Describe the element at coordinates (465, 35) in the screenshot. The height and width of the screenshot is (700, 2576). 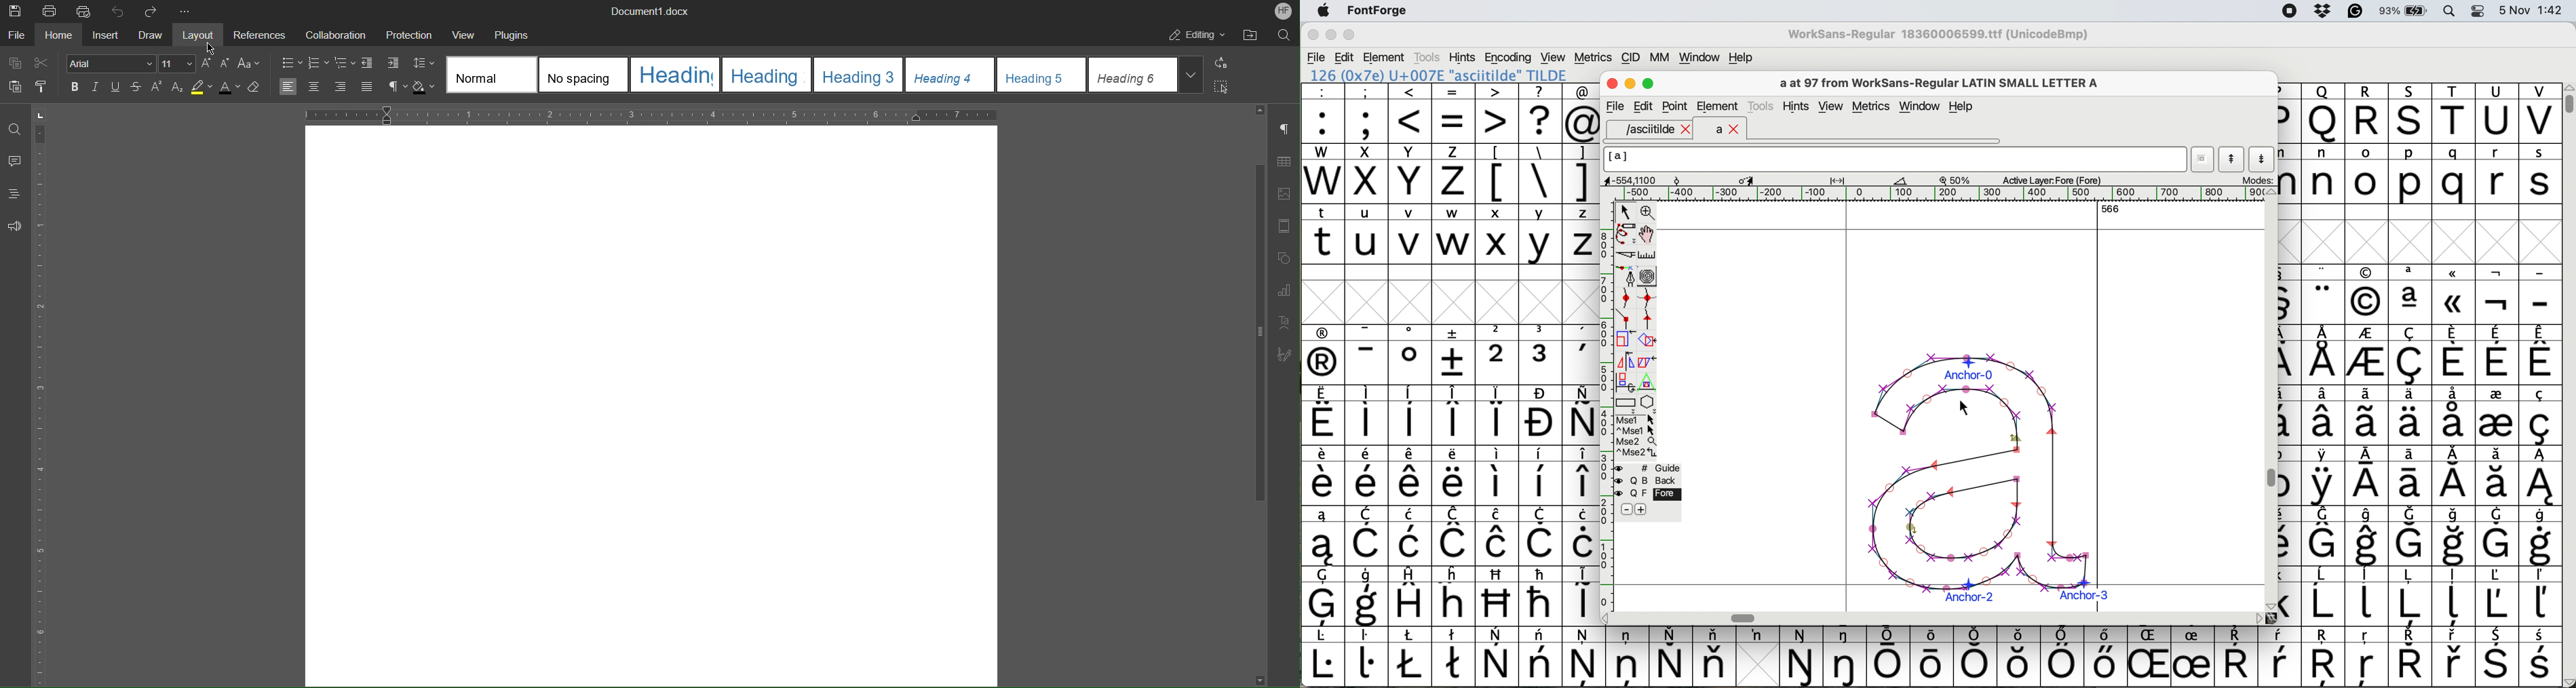
I see `View` at that location.